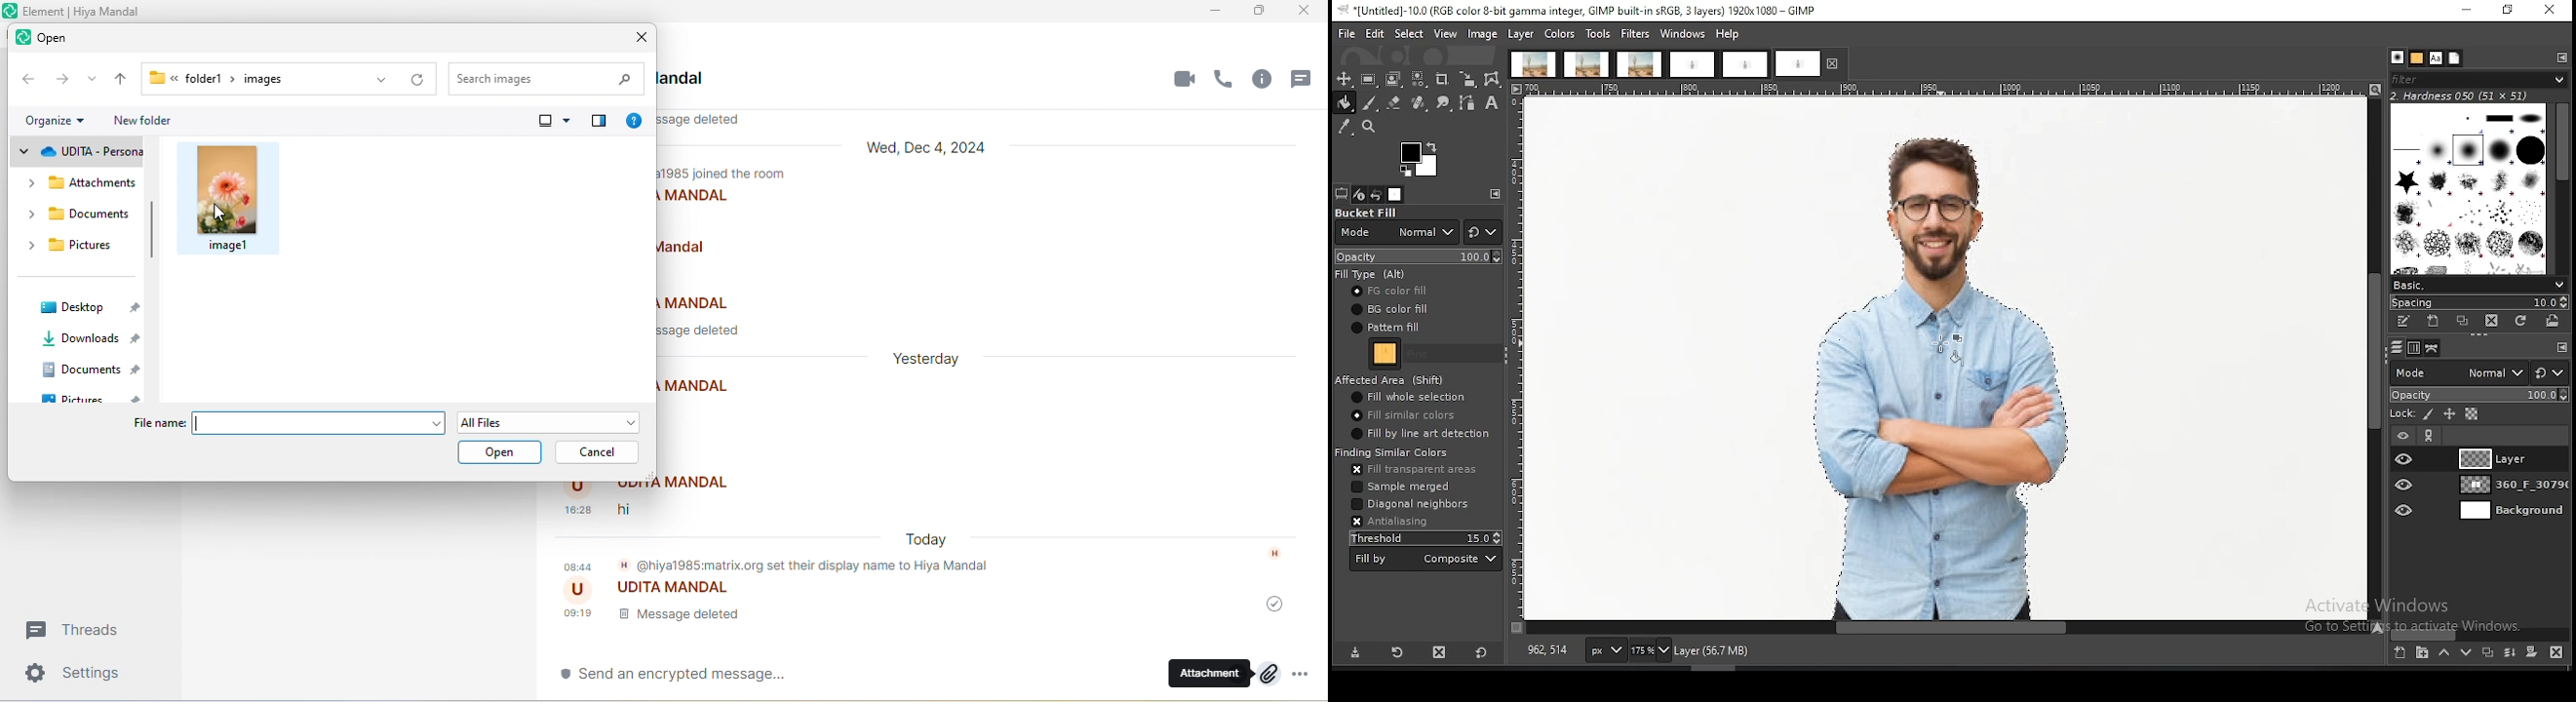 The height and width of the screenshot is (728, 2576). What do you see at coordinates (2552, 321) in the screenshot?
I see `open brush as image` at bounding box center [2552, 321].